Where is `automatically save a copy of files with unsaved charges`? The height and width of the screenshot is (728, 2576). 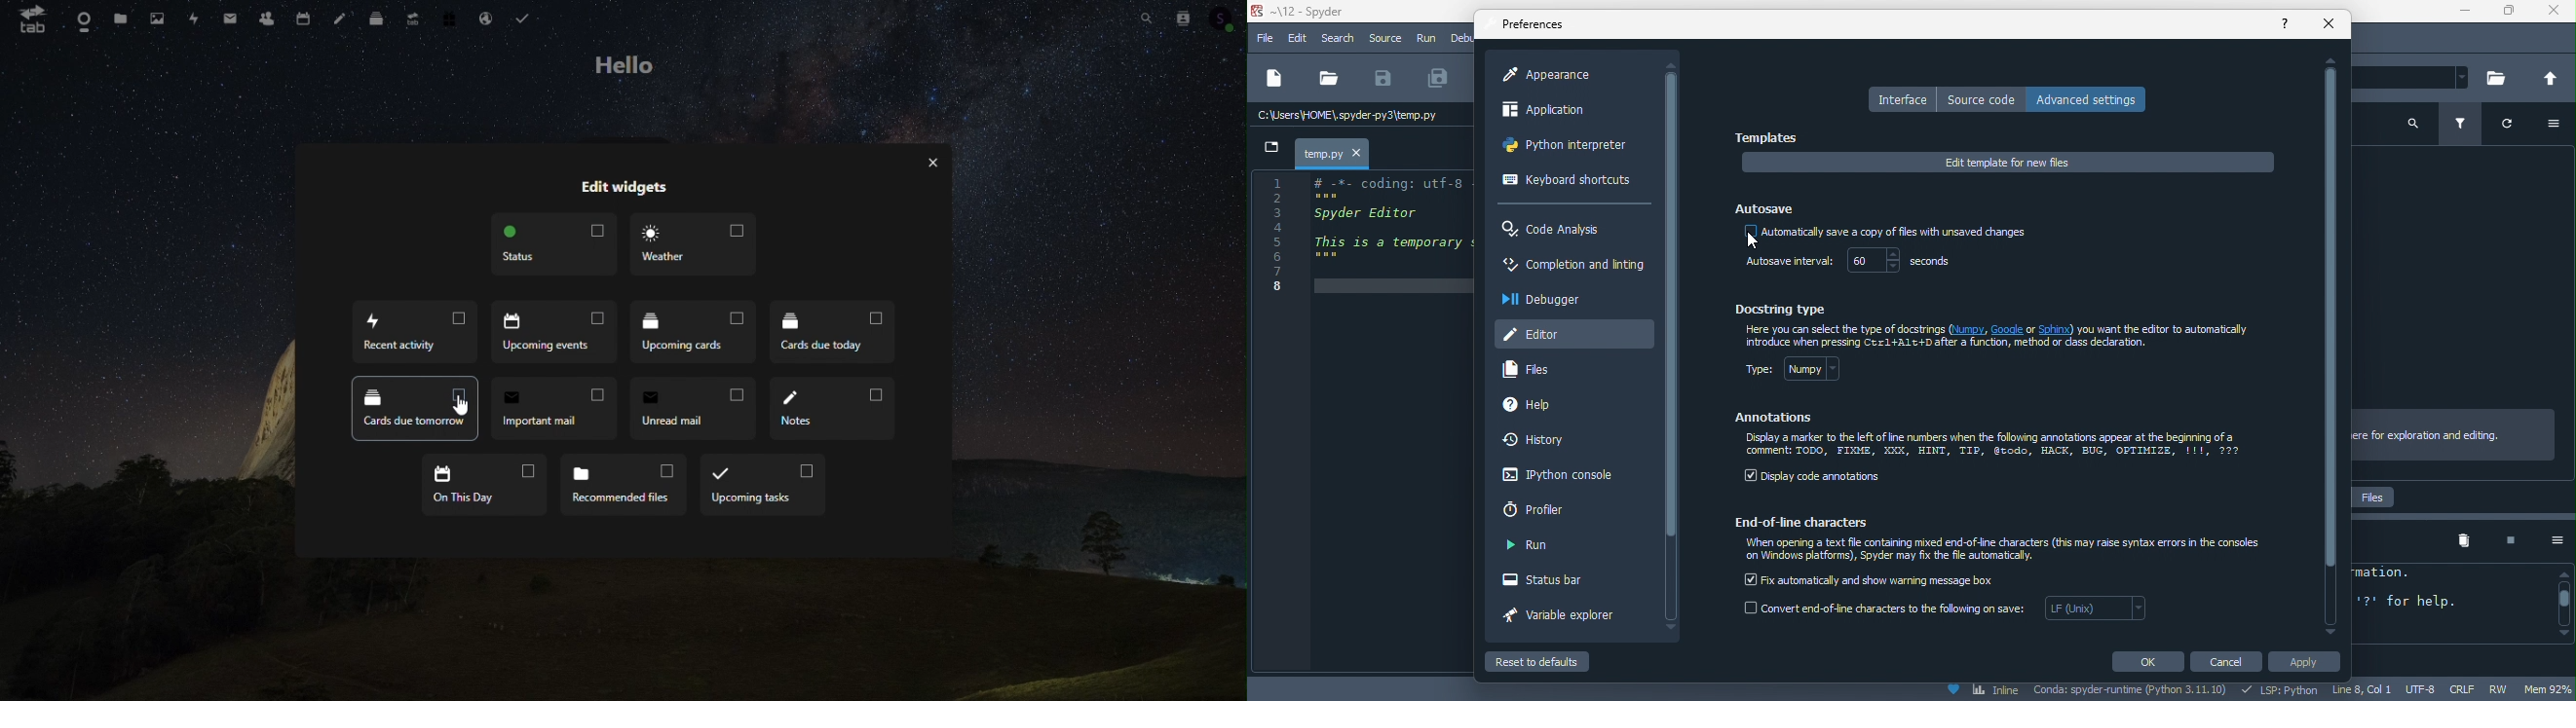
automatically save a copy of files with unsaved charges is located at coordinates (1884, 234).